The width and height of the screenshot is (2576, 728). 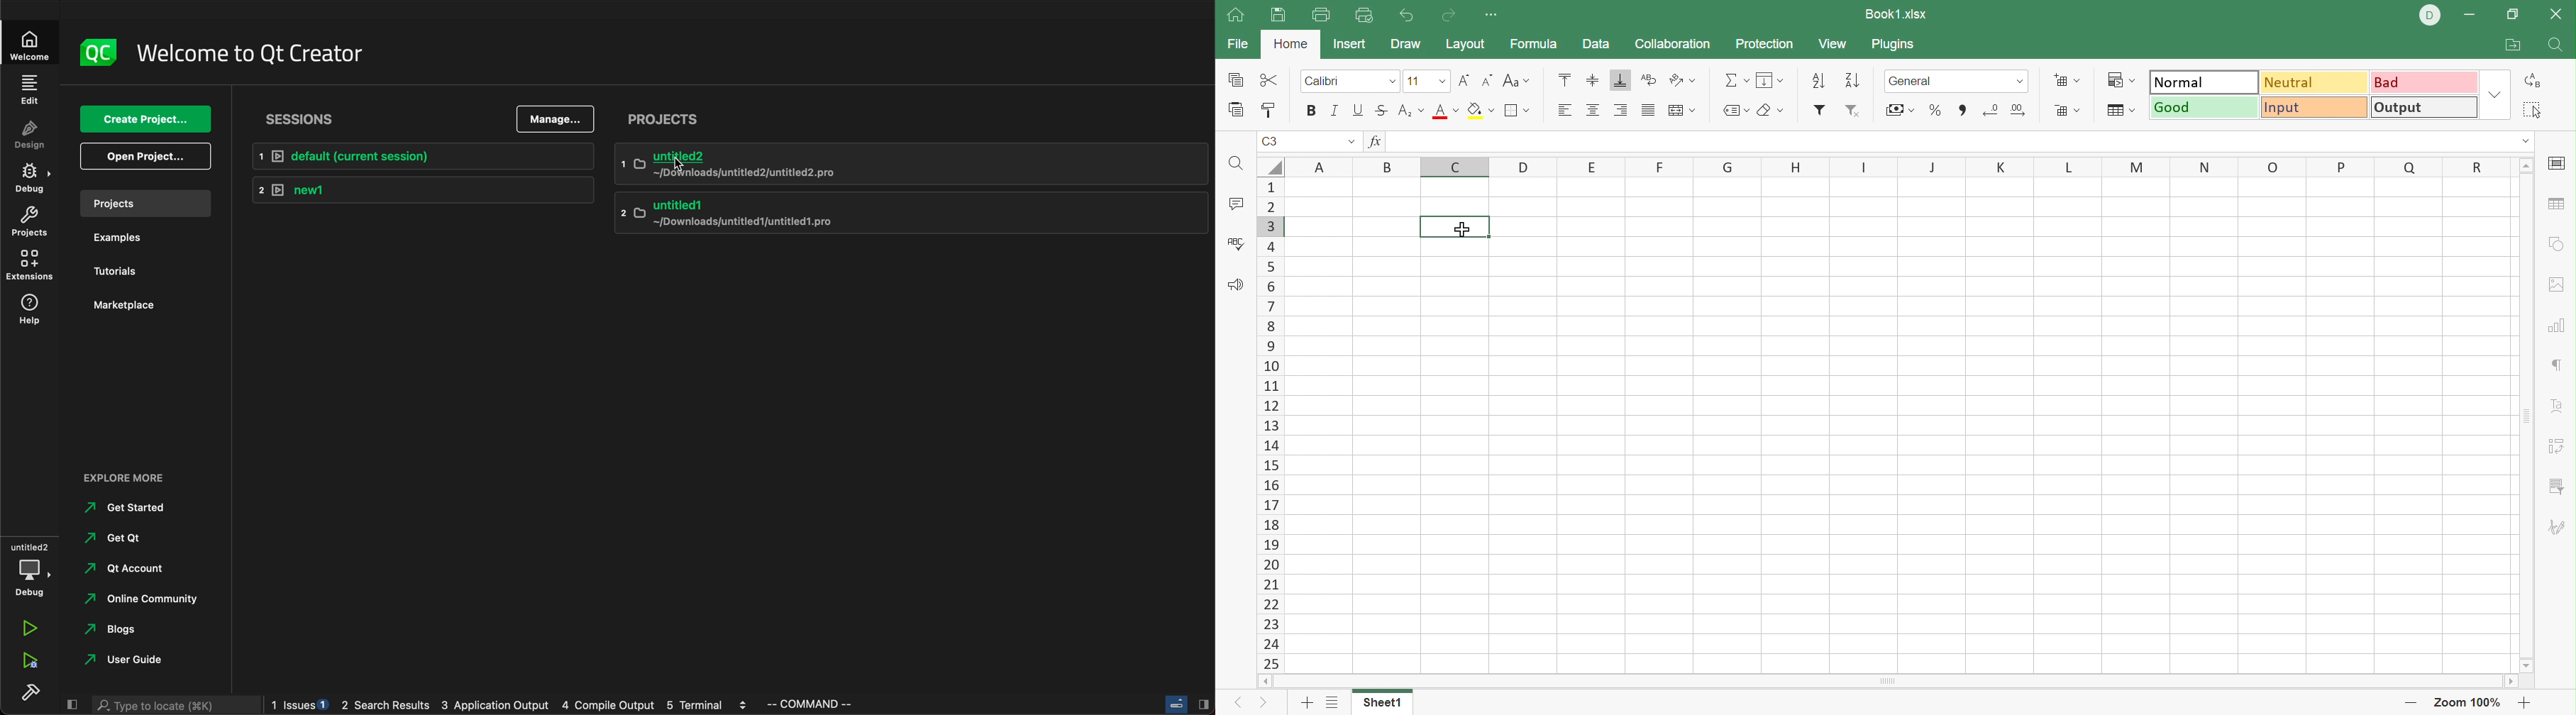 What do you see at coordinates (1333, 702) in the screenshot?
I see `List of sheets` at bounding box center [1333, 702].